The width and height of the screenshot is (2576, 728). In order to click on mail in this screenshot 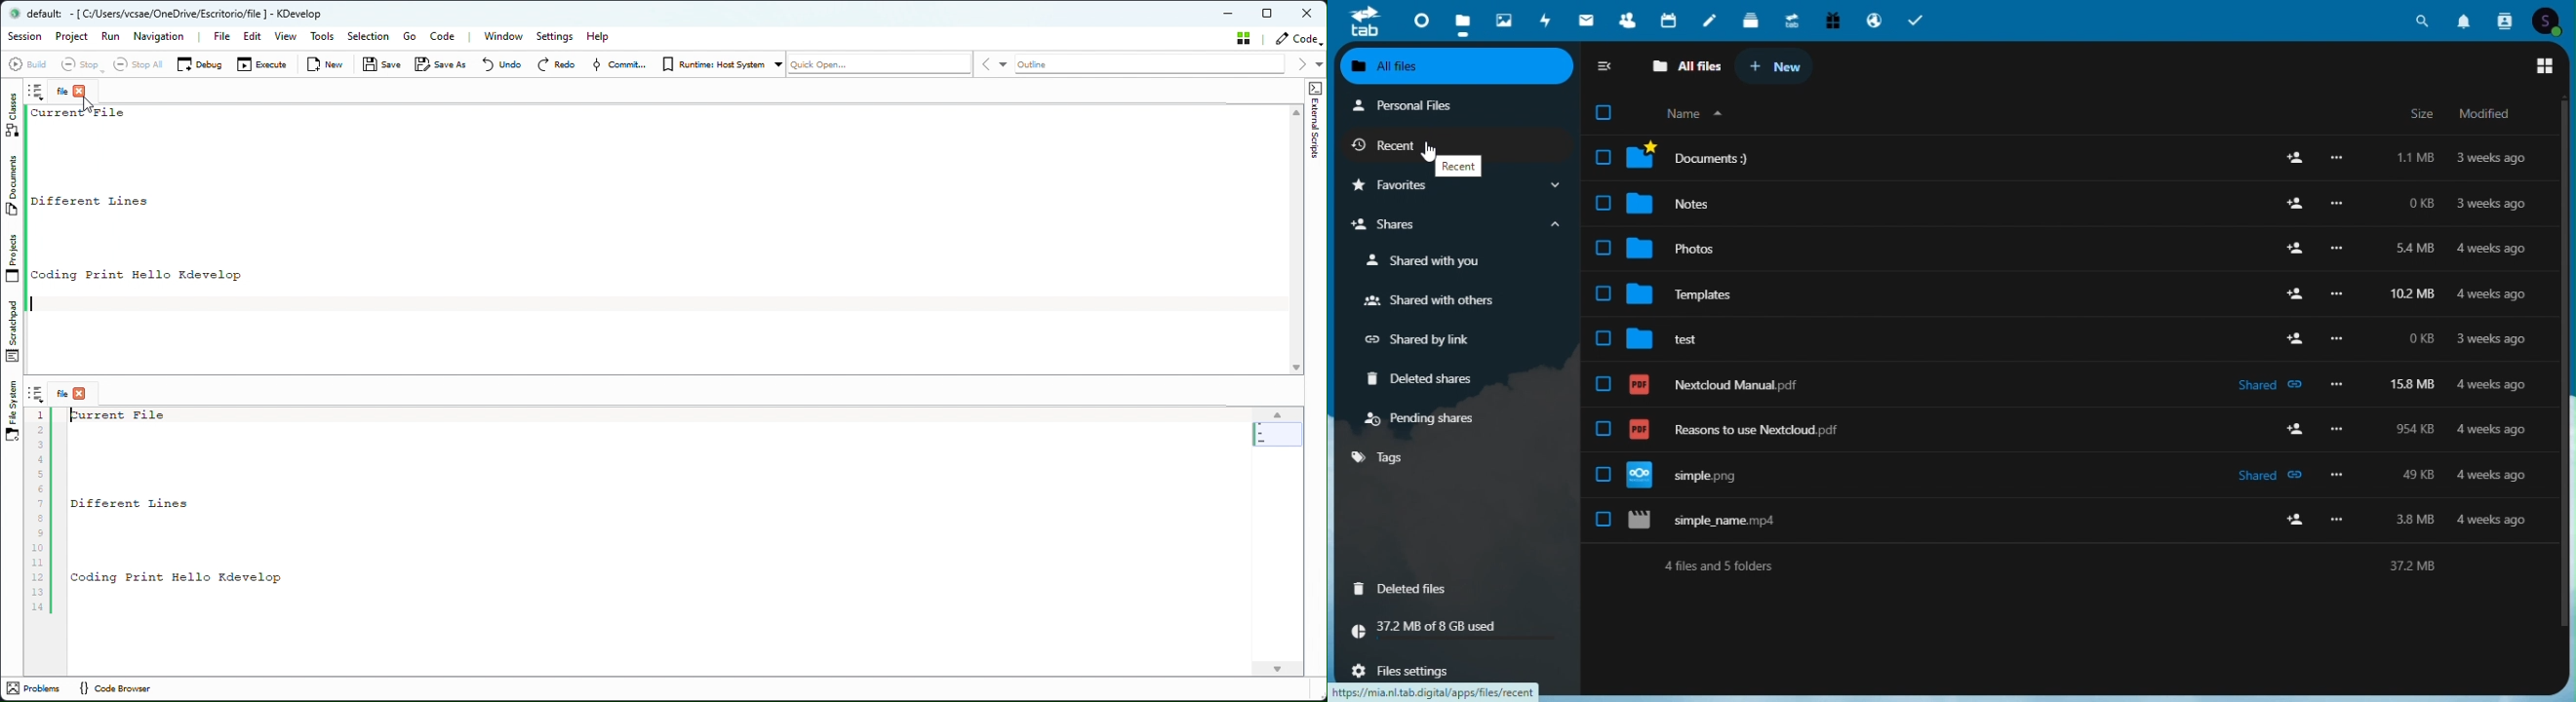, I will do `click(1586, 19)`.